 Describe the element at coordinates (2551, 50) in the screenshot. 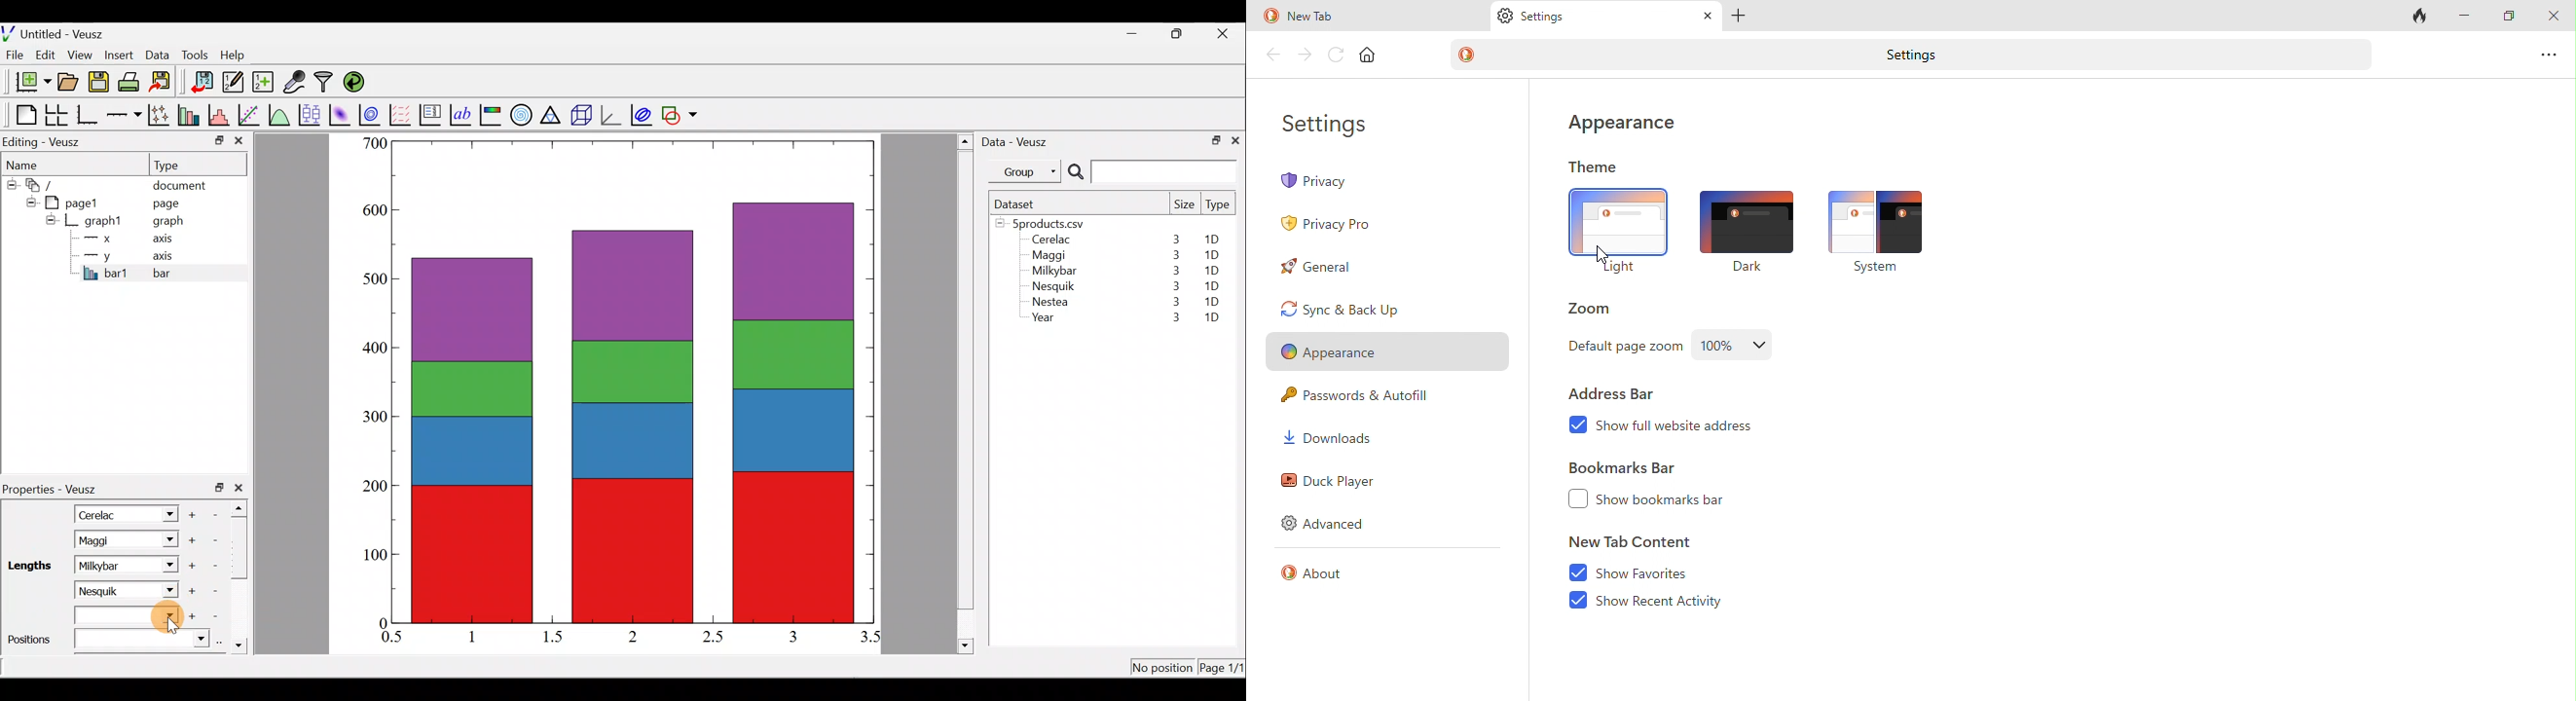

I see `new tab and more` at that location.